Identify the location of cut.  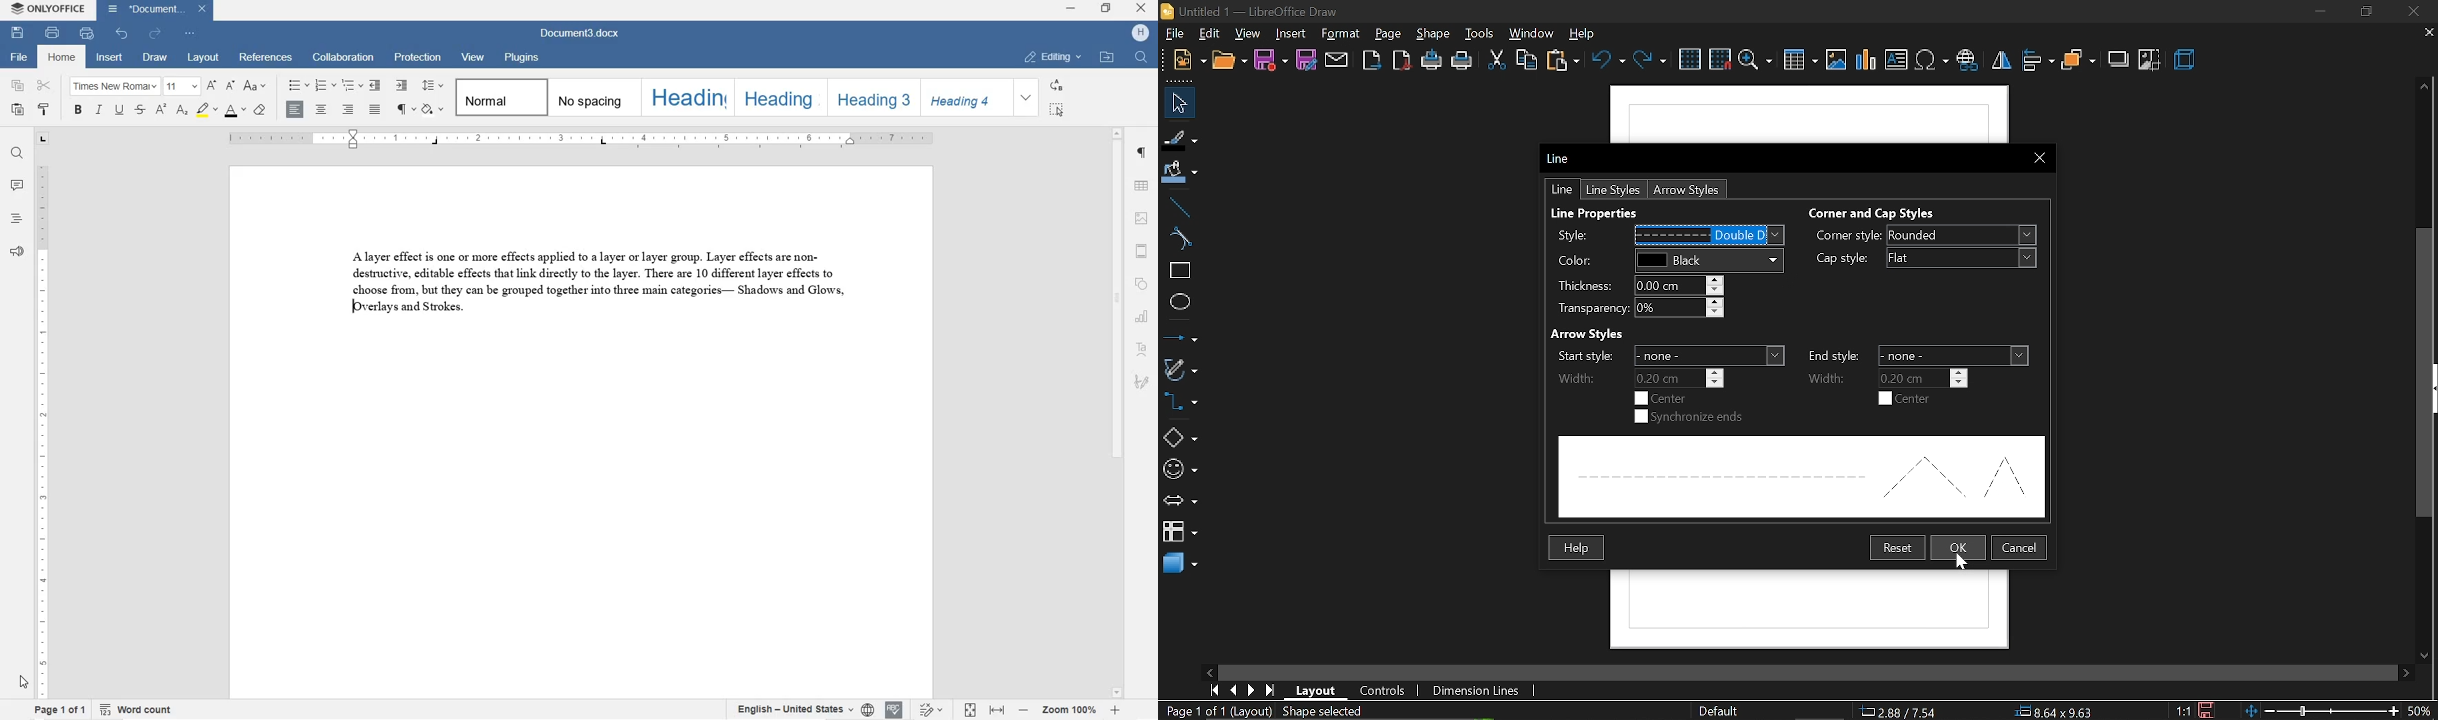
(44, 85).